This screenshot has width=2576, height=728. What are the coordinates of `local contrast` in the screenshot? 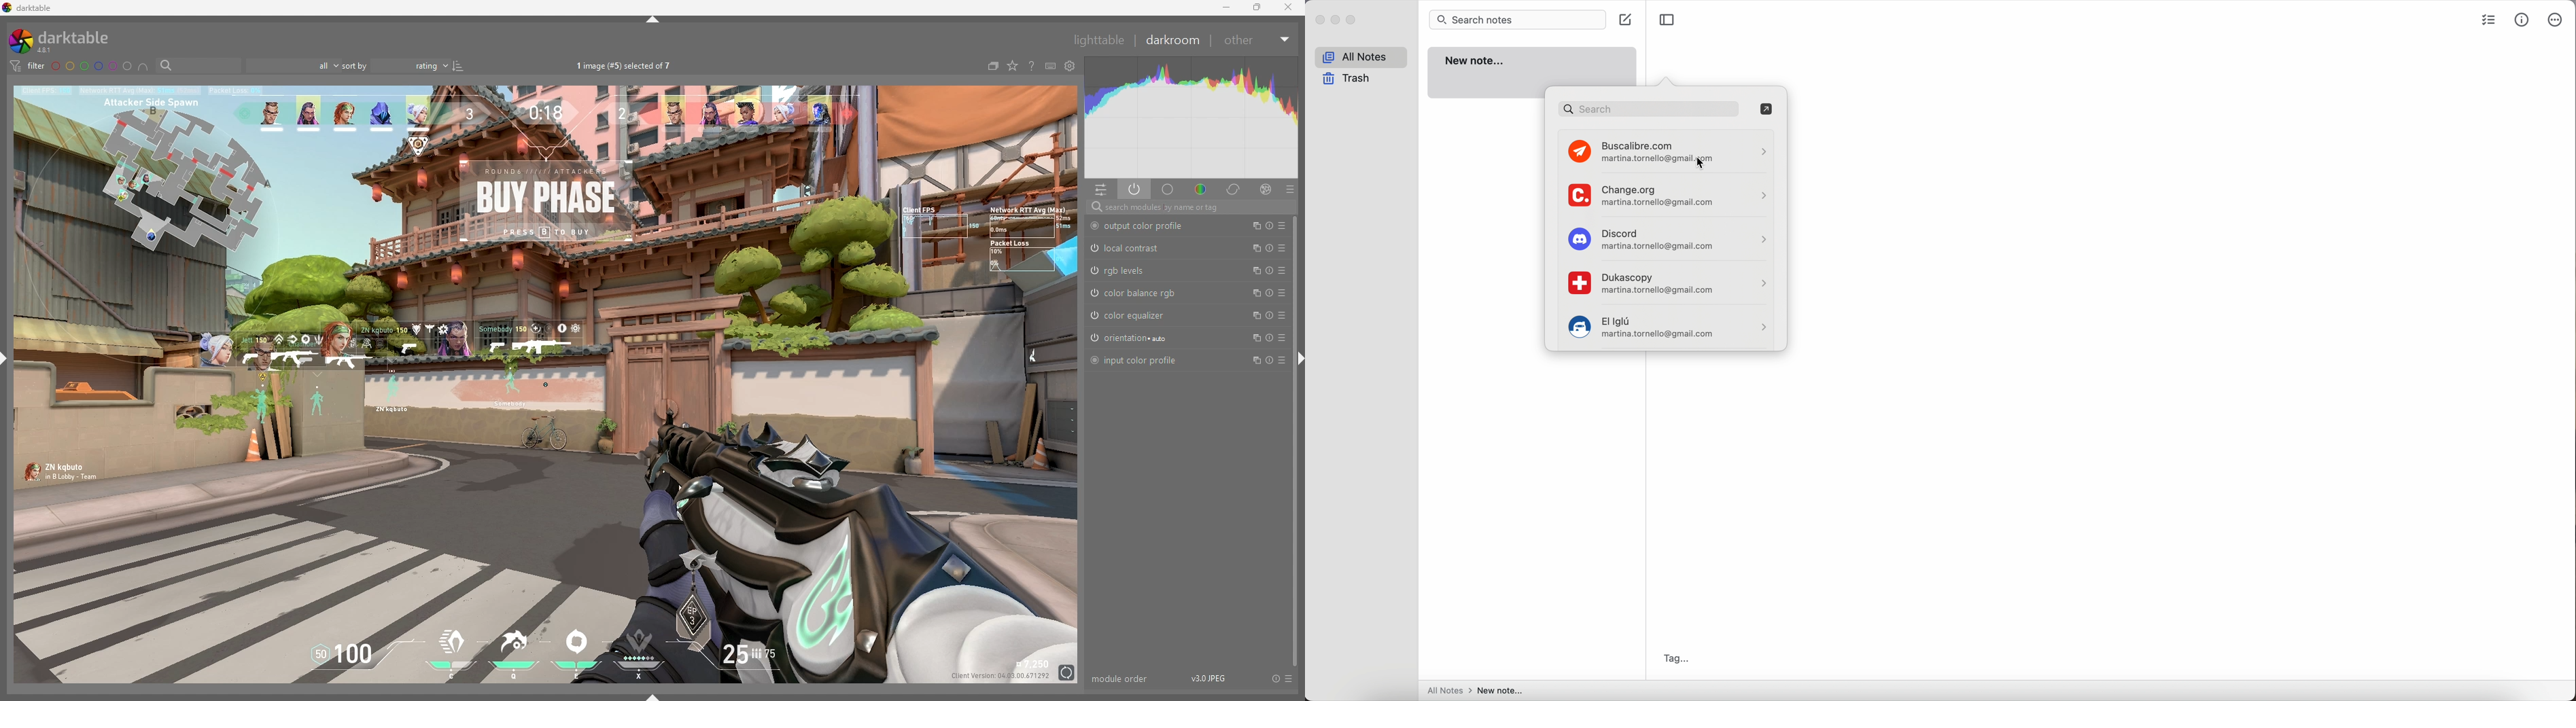 It's located at (1130, 248).